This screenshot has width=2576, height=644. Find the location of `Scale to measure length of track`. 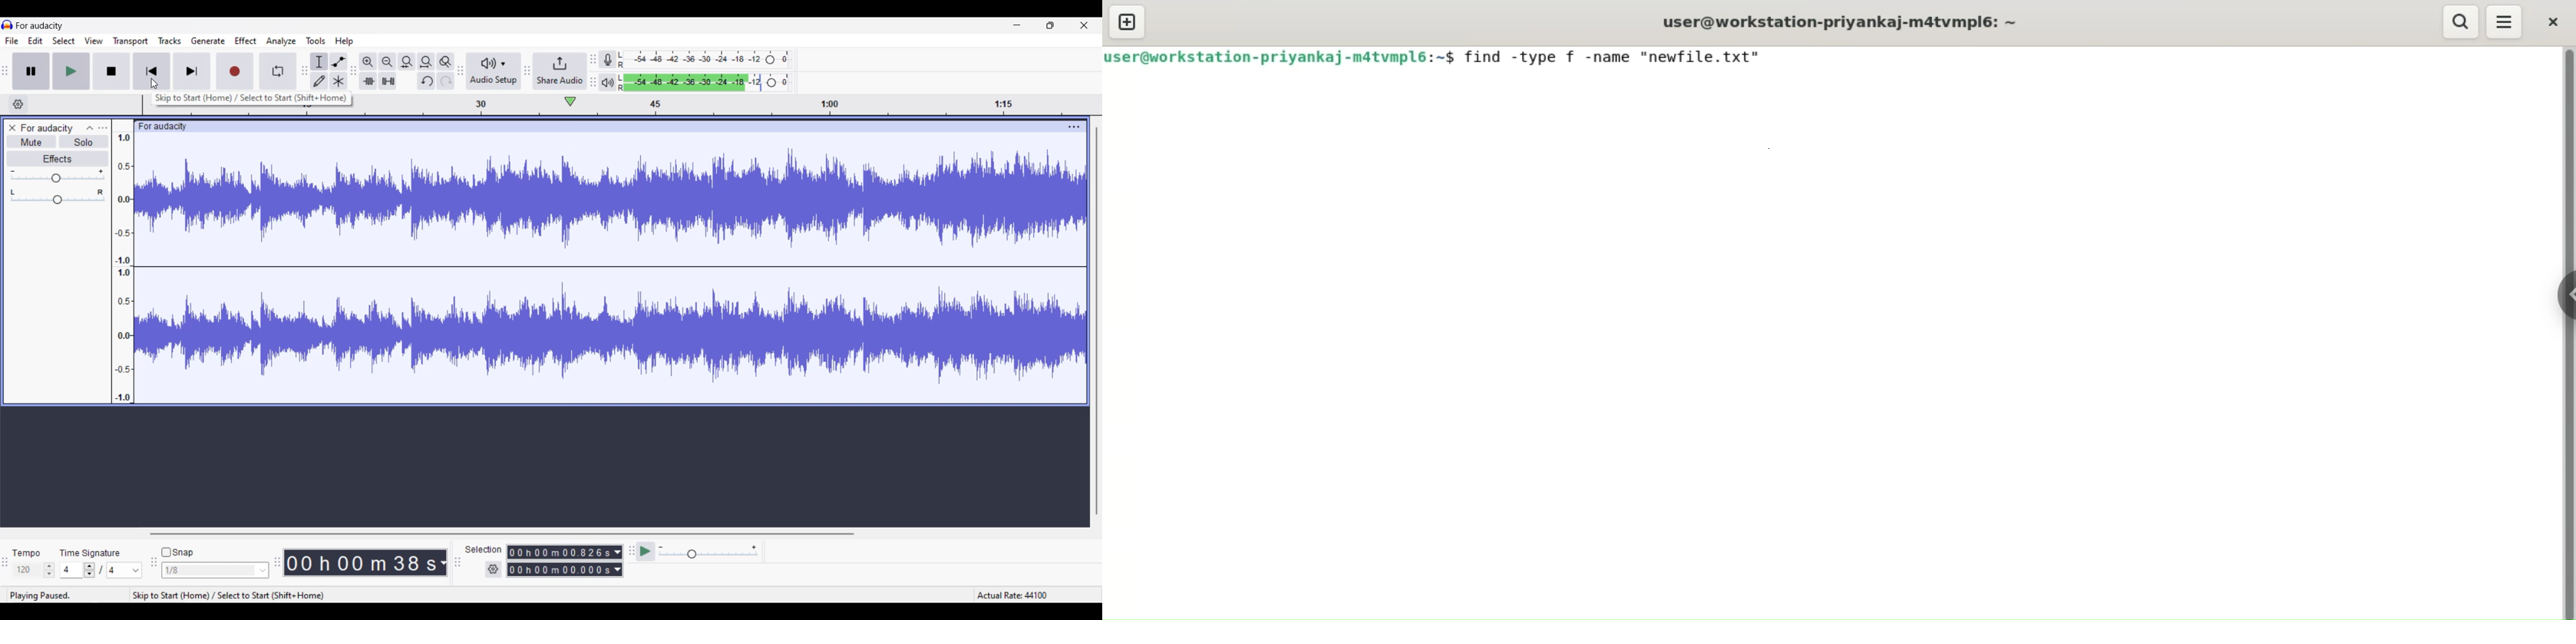

Scale to measure length of track is located at coordinates (726, 104).